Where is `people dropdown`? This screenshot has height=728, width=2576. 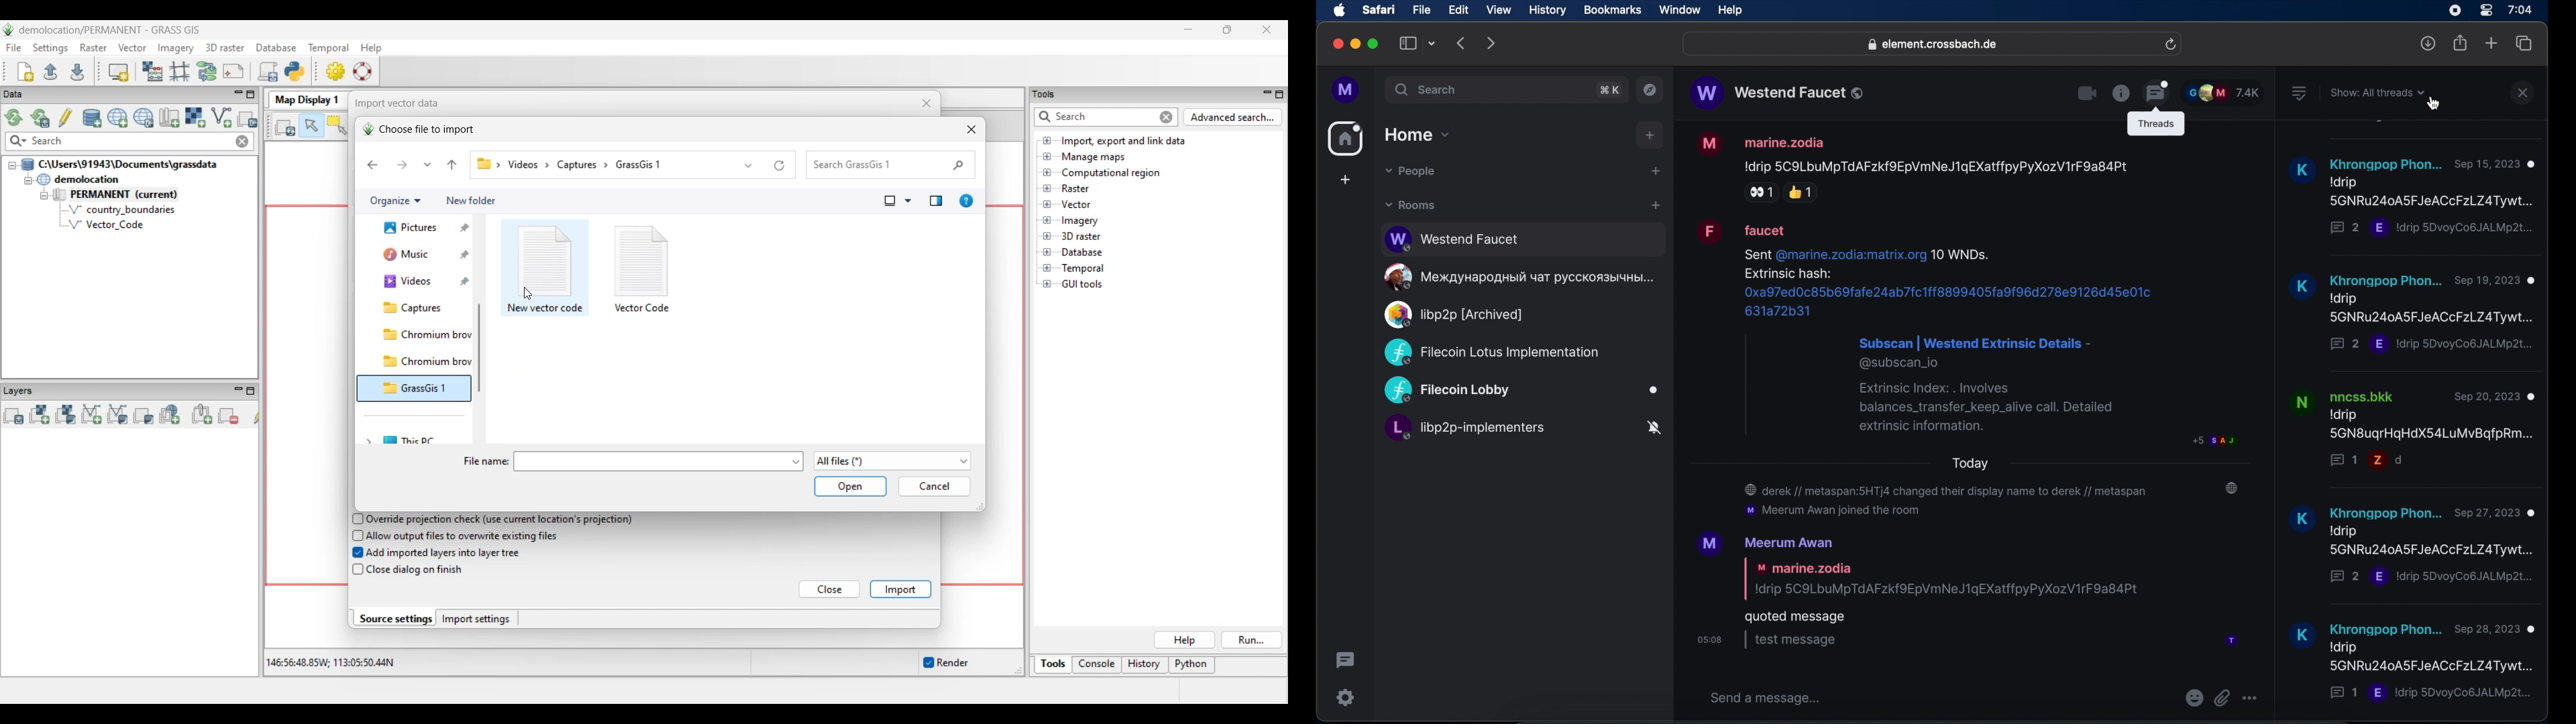 people dropdown is located at coordinates (1410, 172).